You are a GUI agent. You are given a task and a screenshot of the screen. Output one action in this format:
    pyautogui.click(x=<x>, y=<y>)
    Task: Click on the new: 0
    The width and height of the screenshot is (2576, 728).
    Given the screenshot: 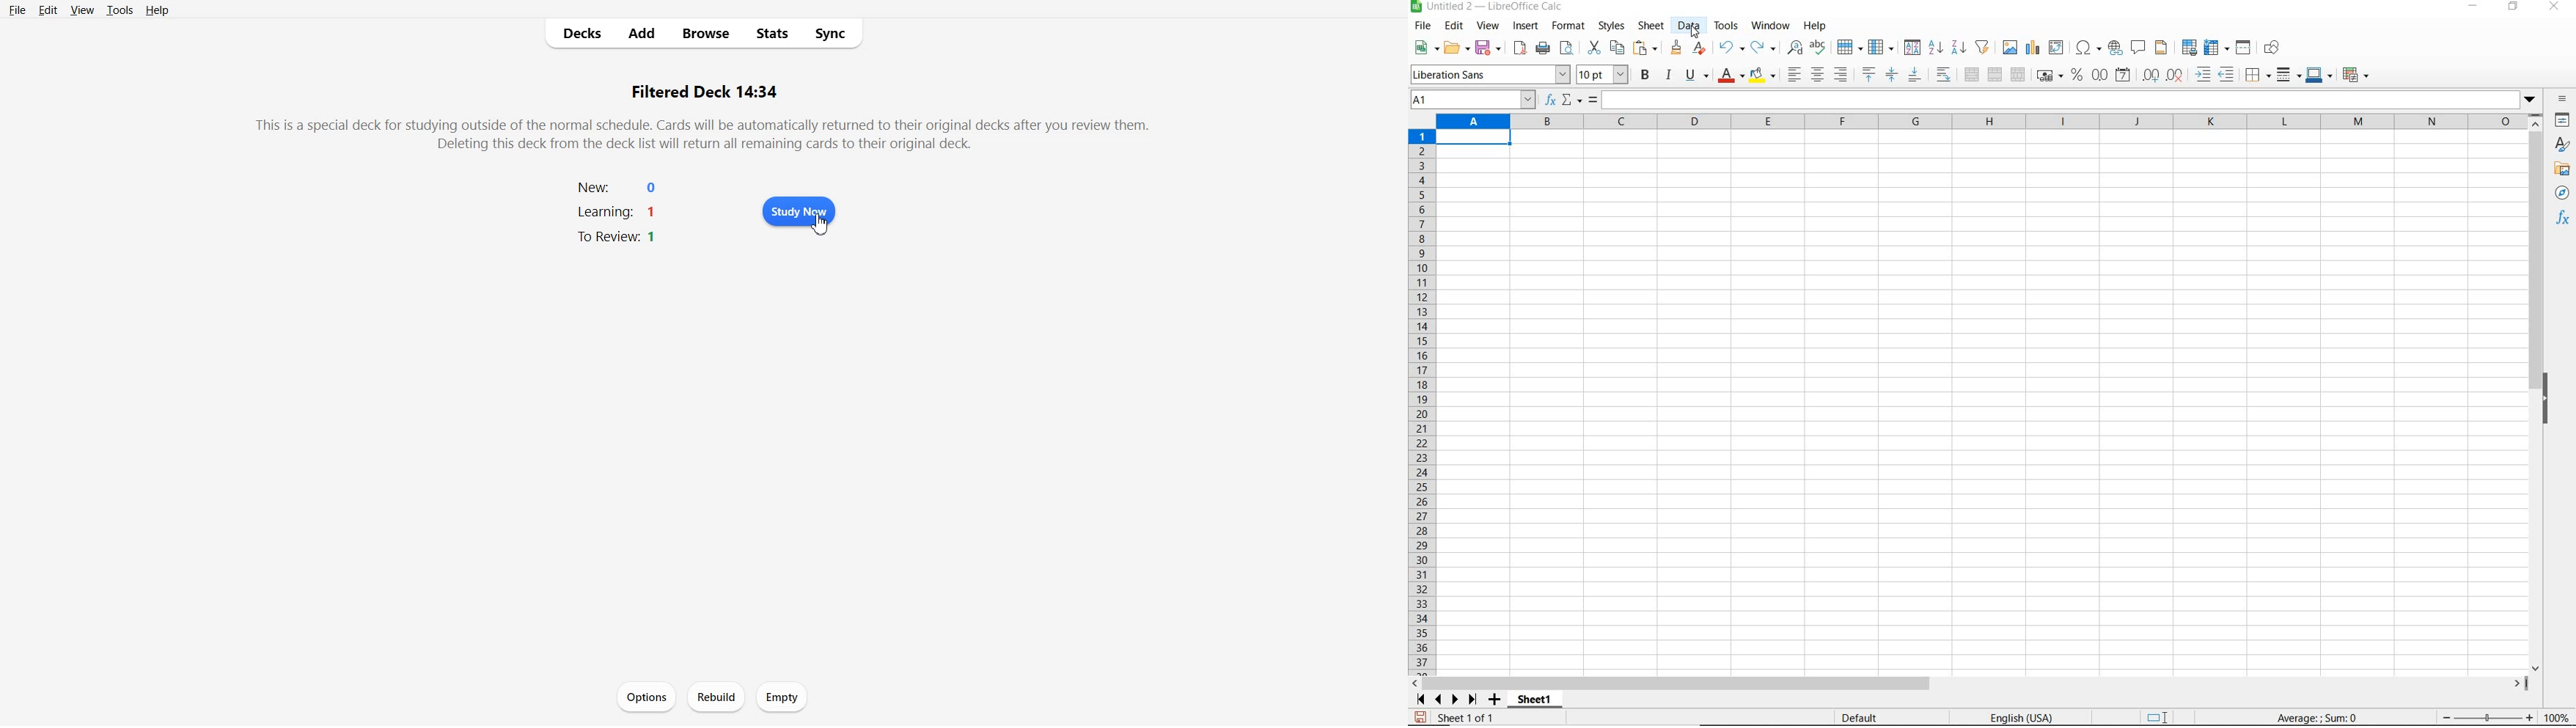 What is the action you would take?
    pyautogui.click(x=617, y=186)
    